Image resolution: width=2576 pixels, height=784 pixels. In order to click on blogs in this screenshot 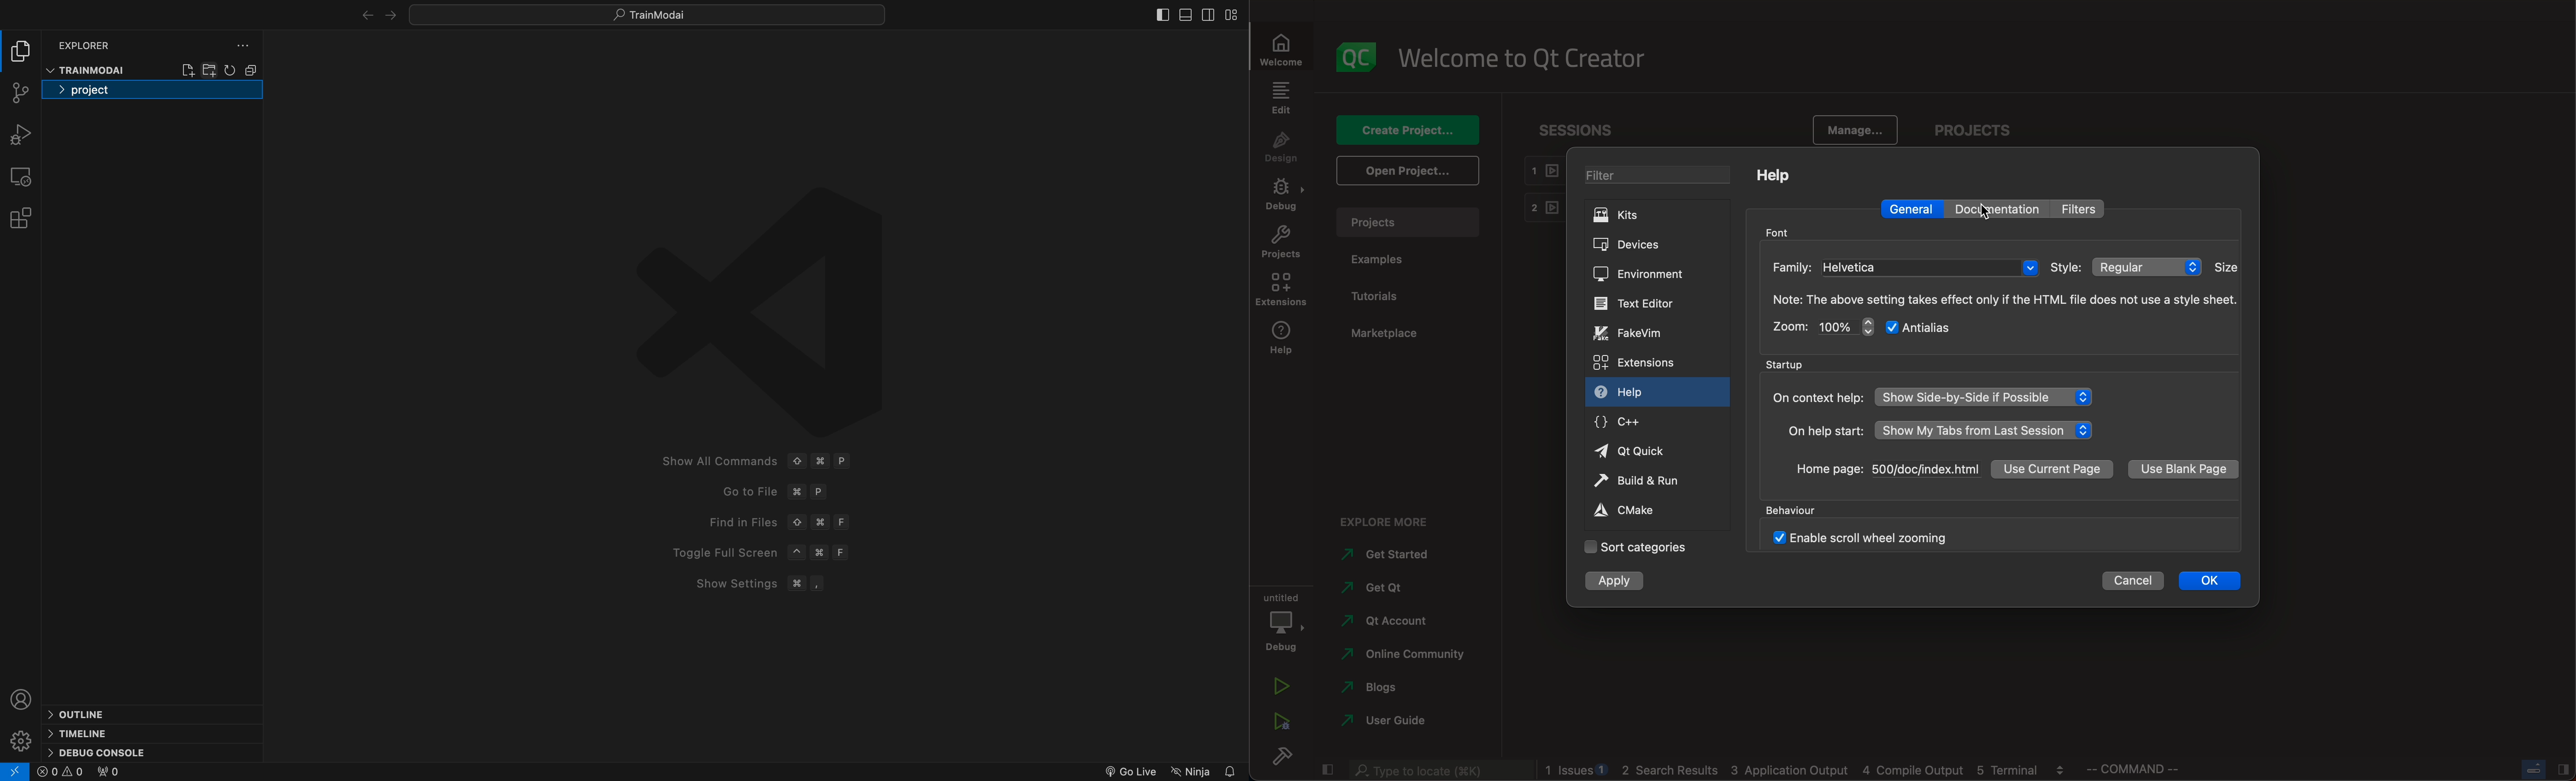, I will do `click(1385, 690)`.